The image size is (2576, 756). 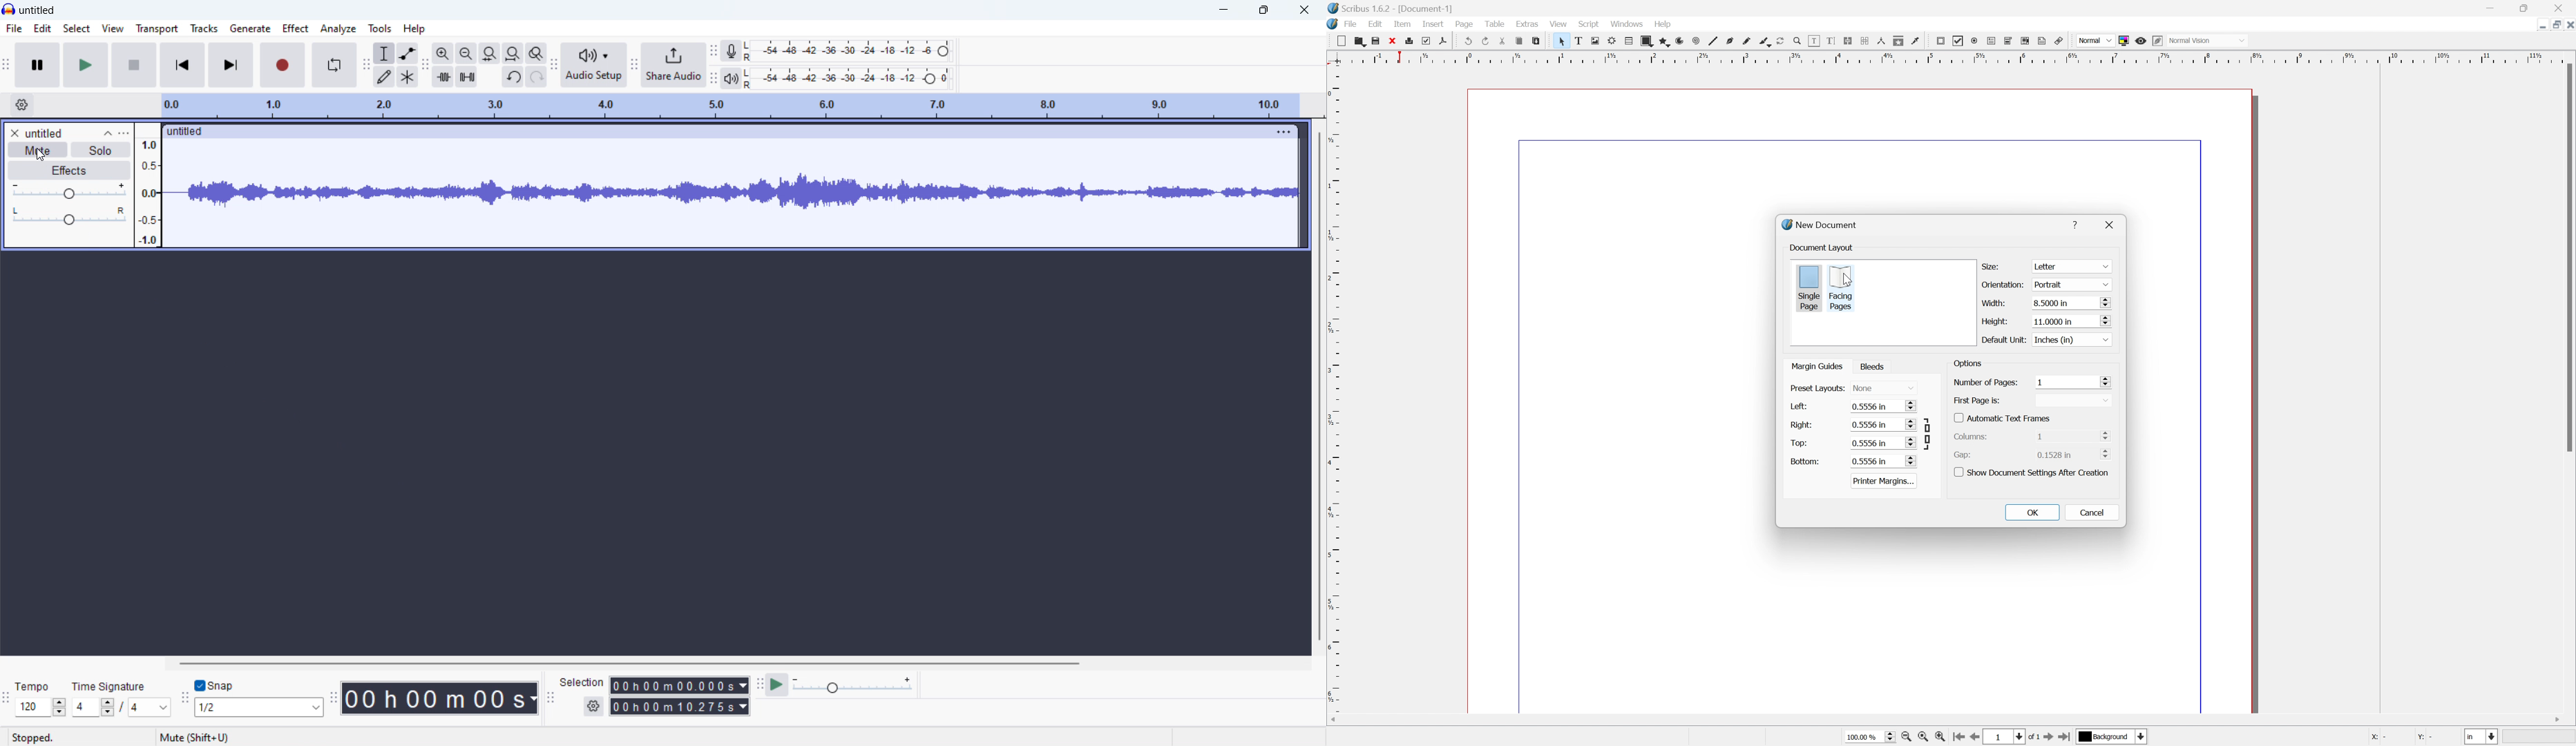 I want to click on Options, so click(x=1968, y=365).